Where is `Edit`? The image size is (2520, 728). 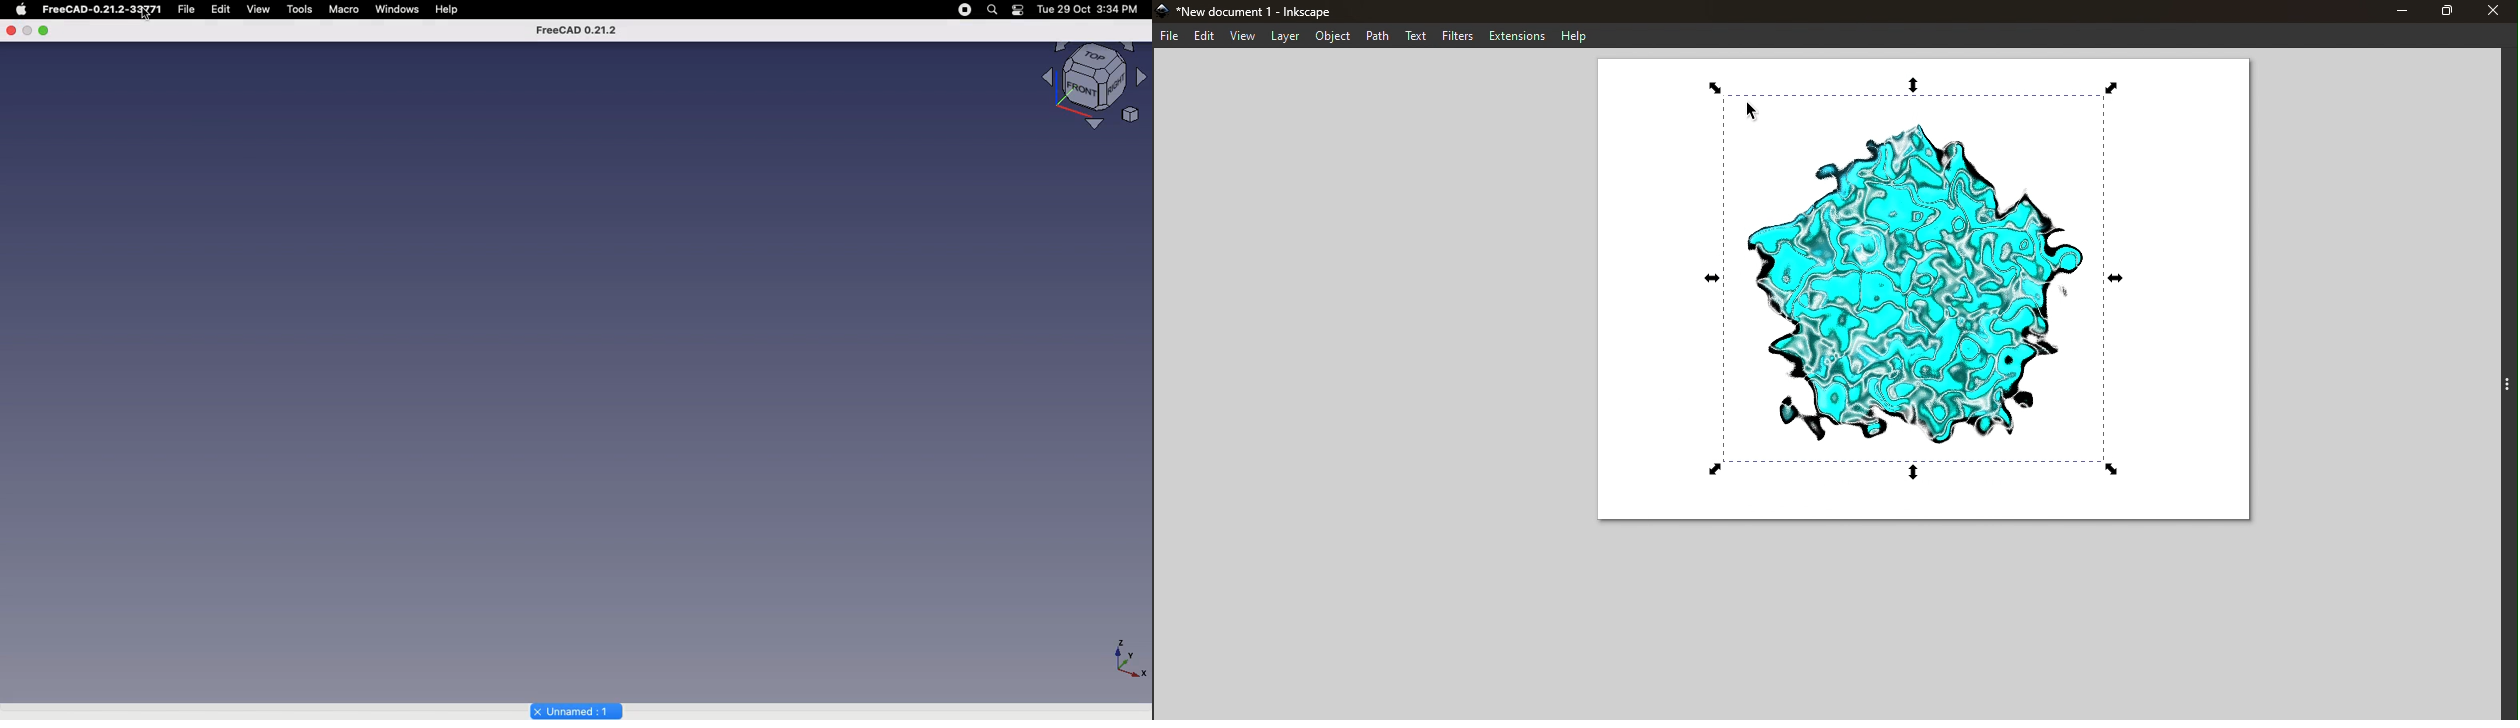
Edit is located at coordinates (1203, 36).